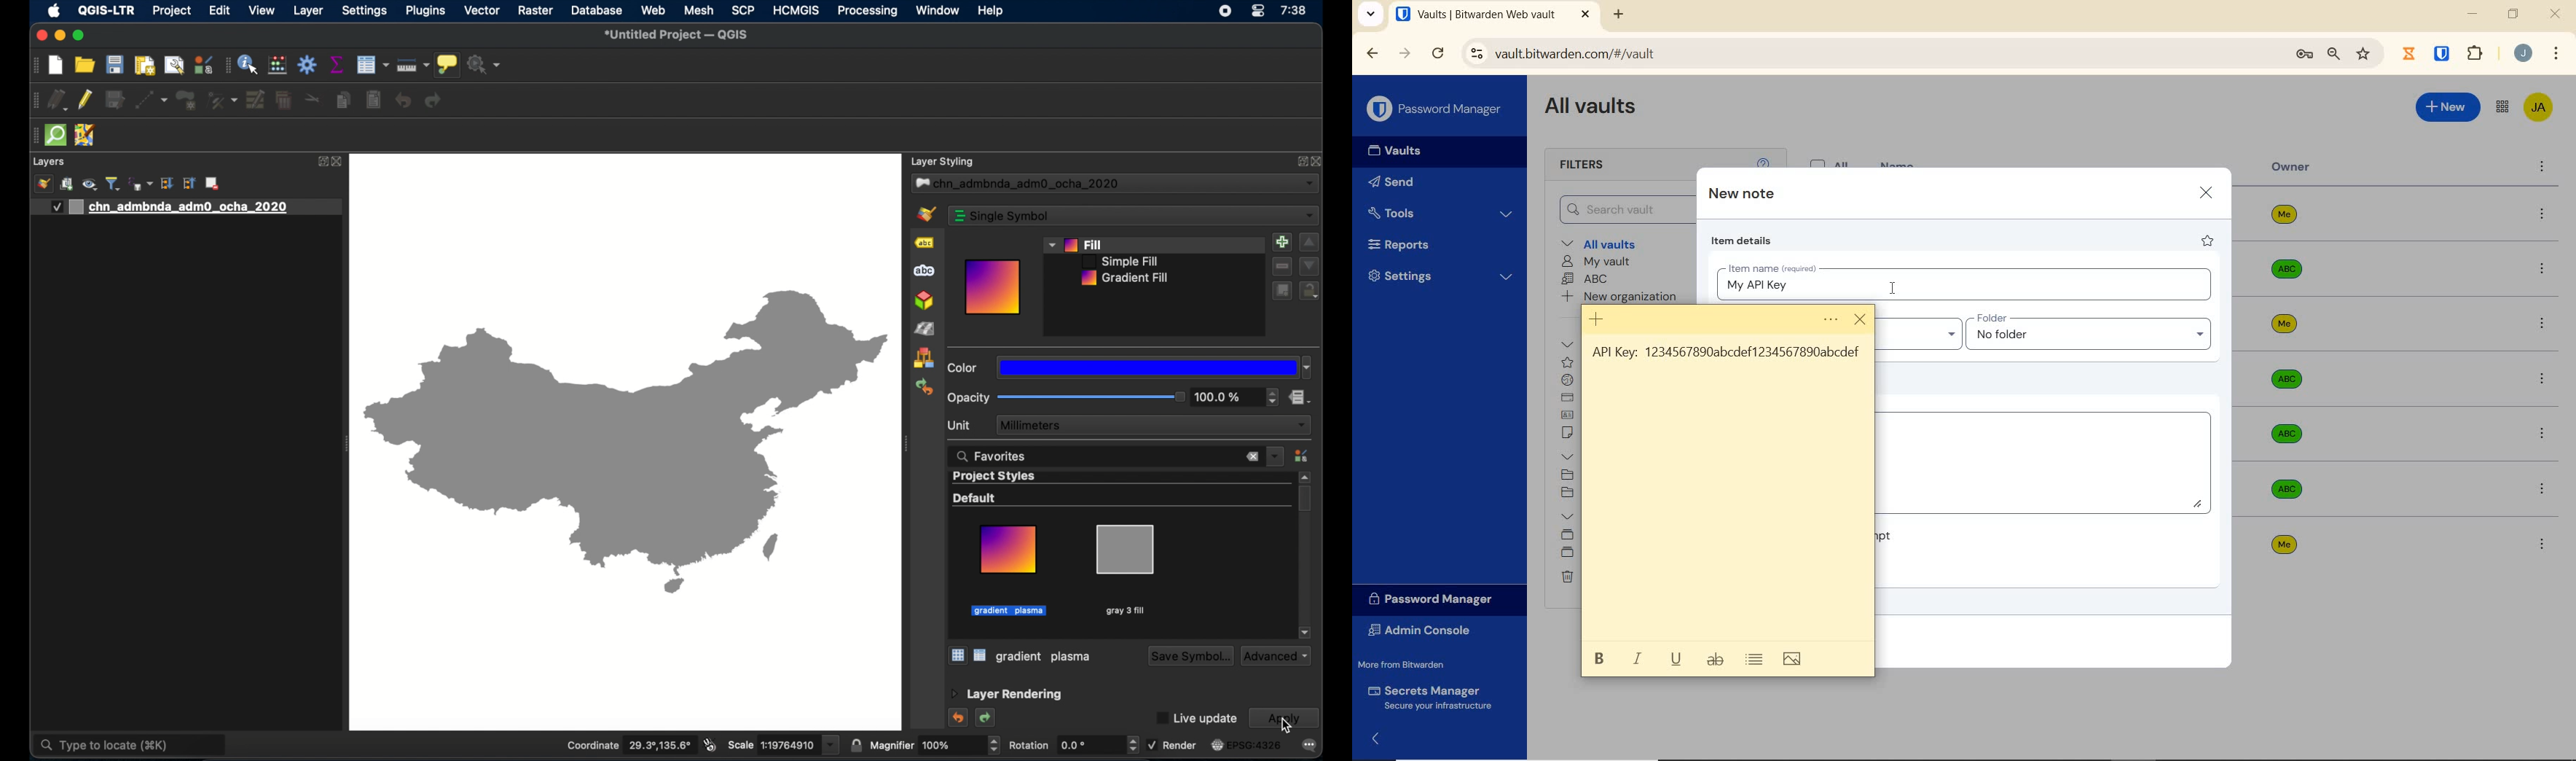 The width and height of the screenshot is (2576, 784). What do you see at coordinates (2542, 168) in the screenshot?
I see `more options` at bounding box center [2542, 168].